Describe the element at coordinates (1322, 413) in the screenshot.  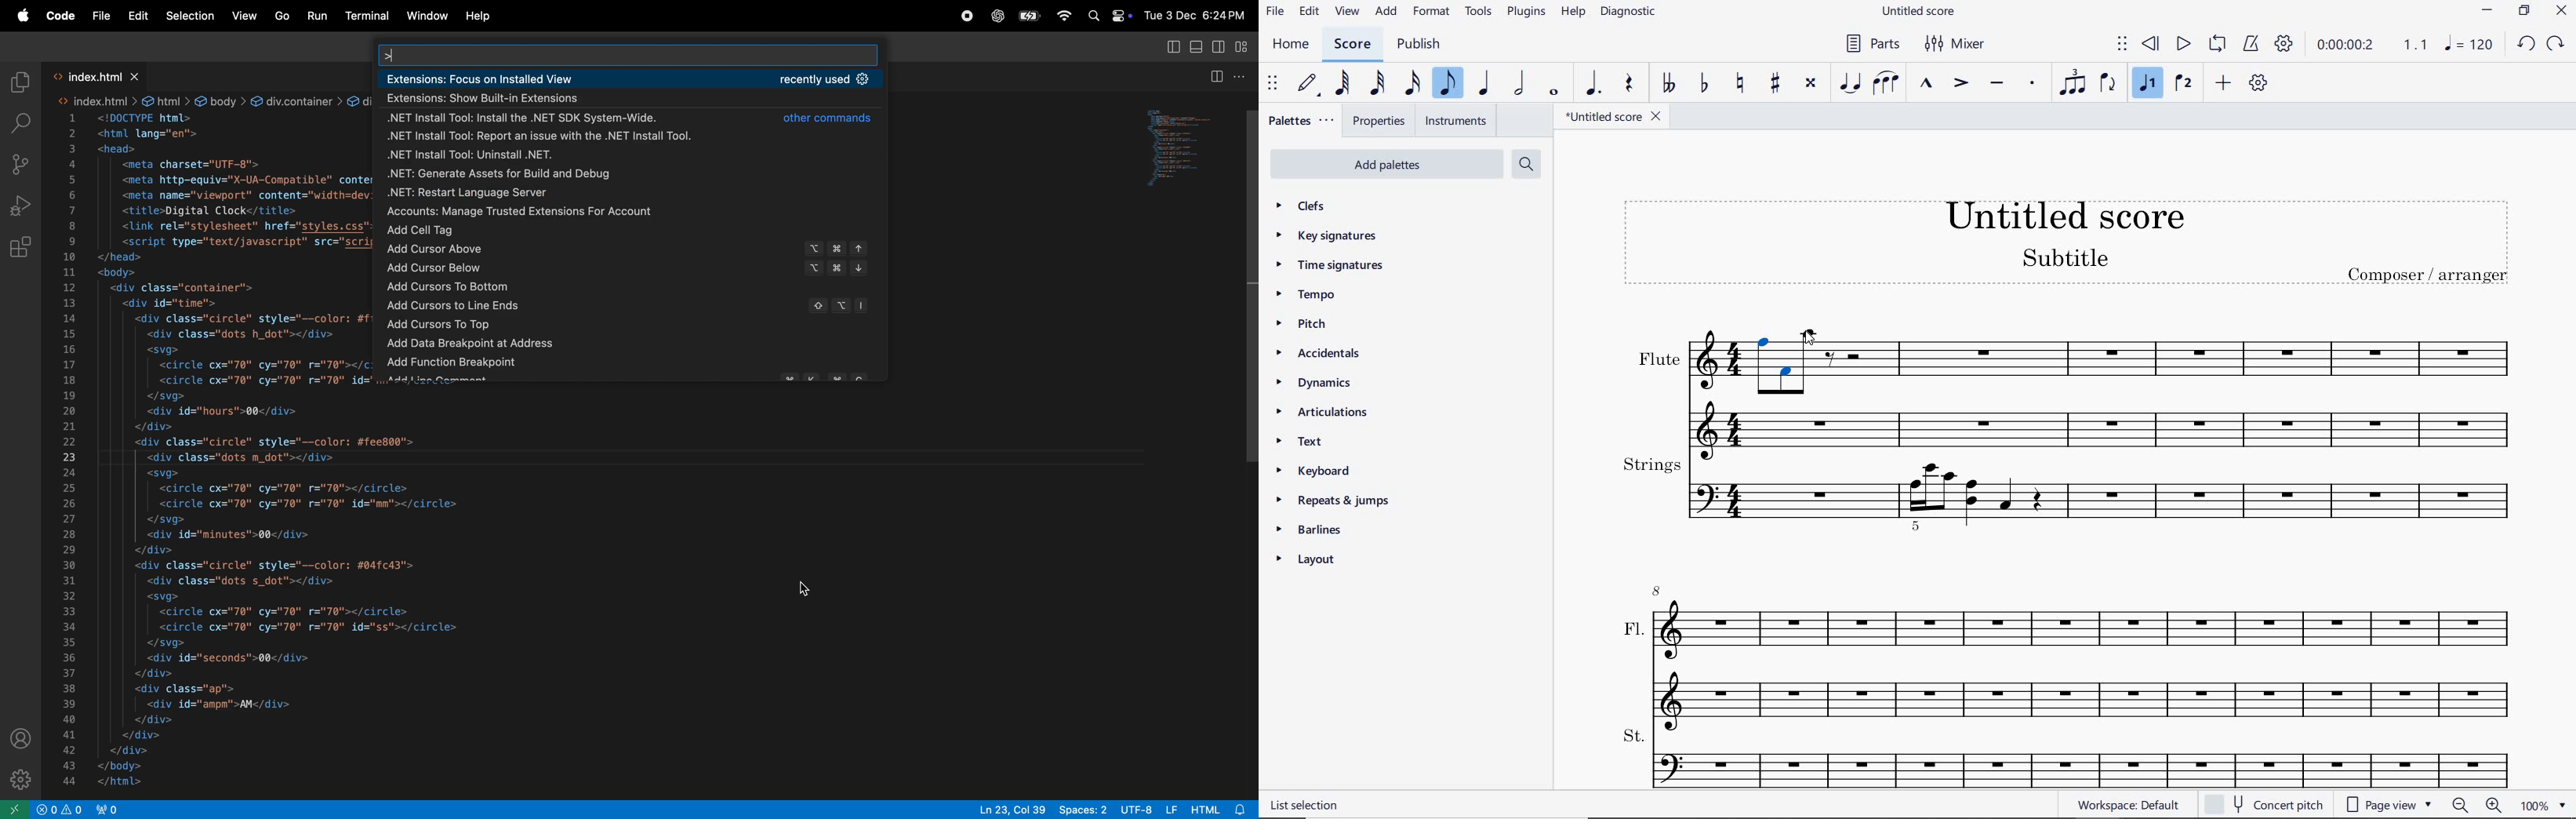
I see `articulations` at that location.